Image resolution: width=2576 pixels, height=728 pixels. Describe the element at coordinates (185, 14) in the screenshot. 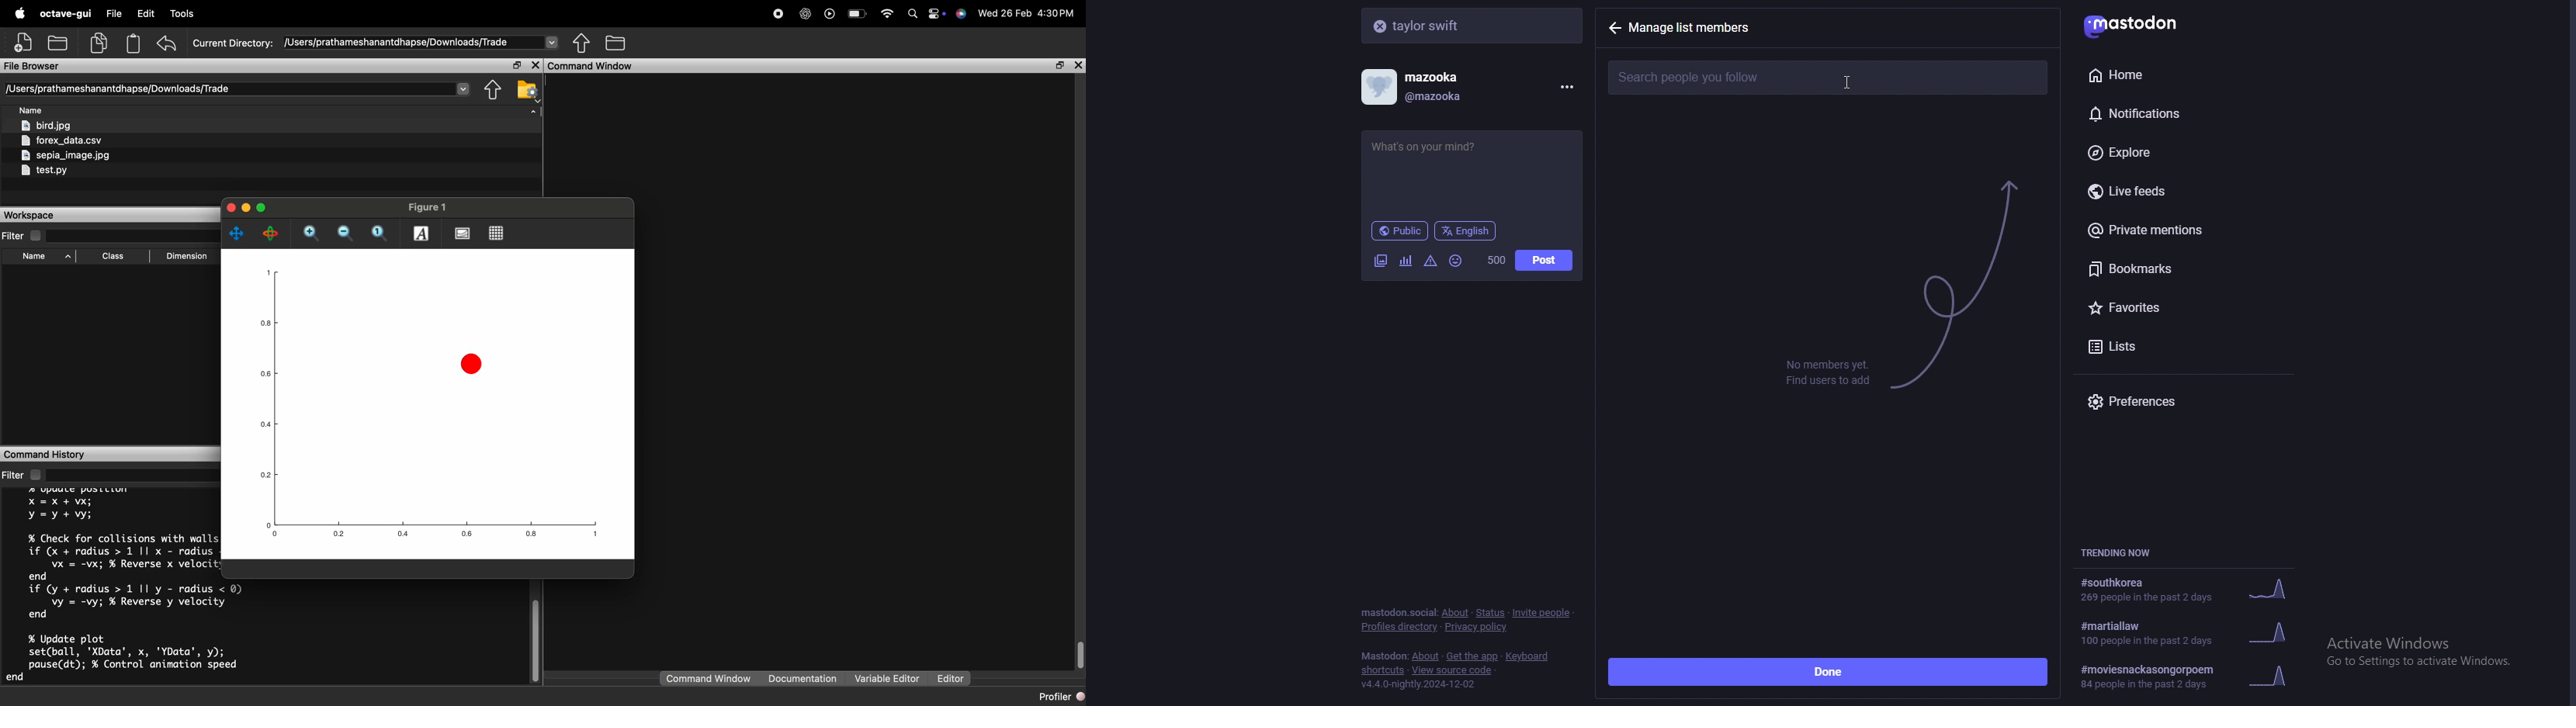

I see `debug` at that location.